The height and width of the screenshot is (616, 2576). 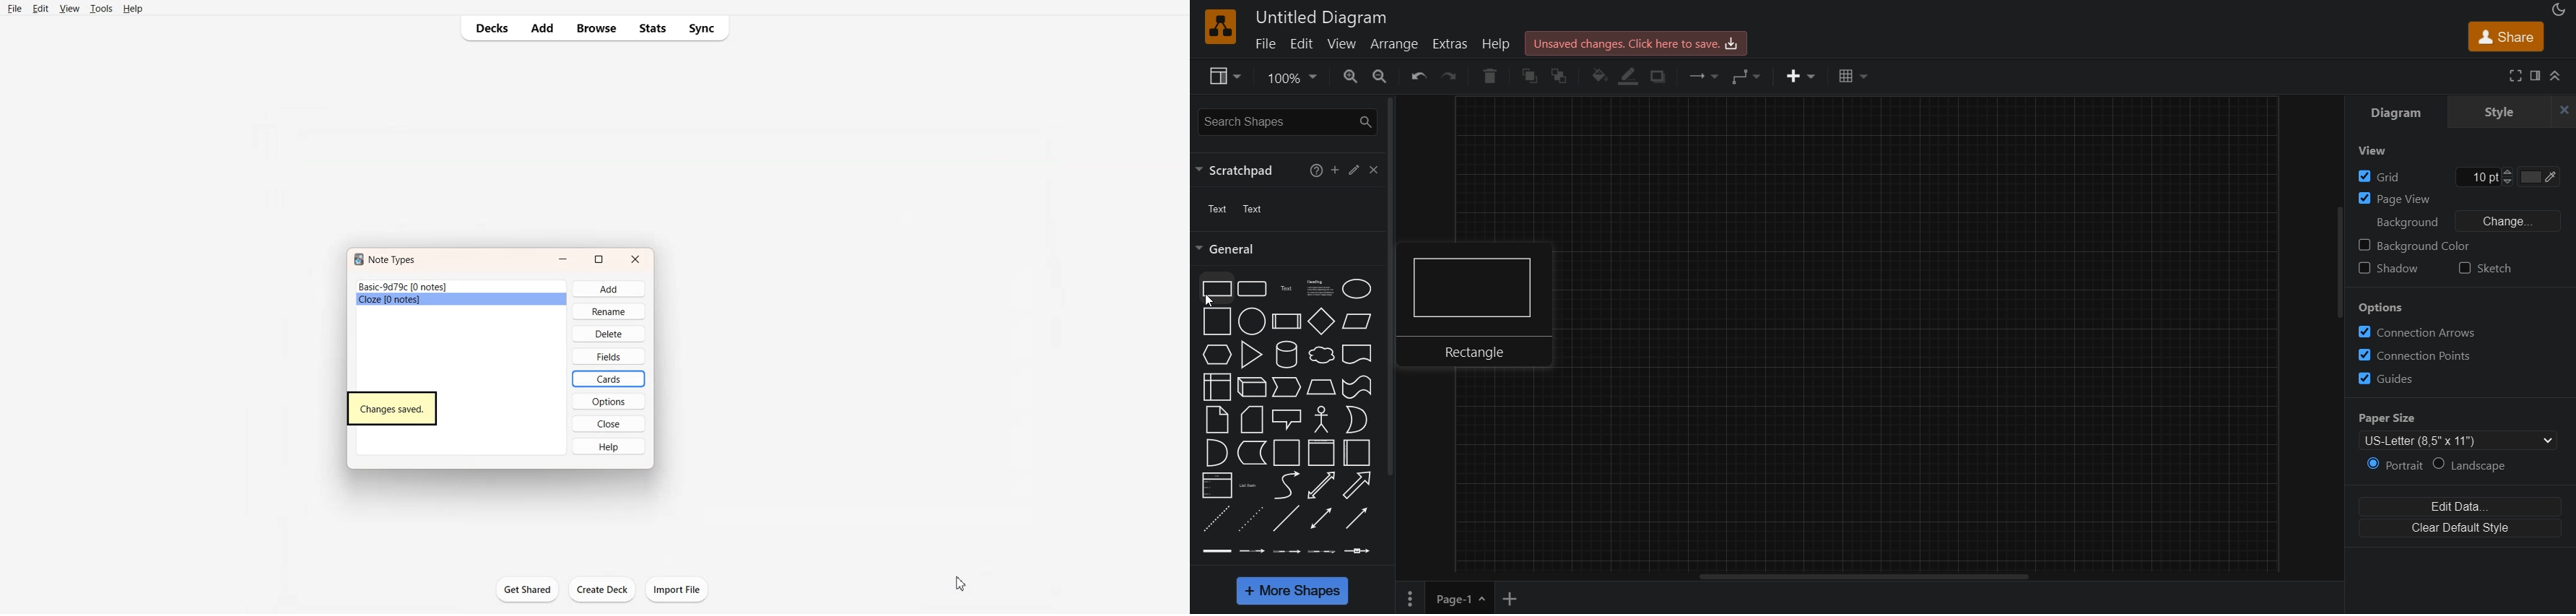 What do you see at coordinates (1216, 288) in the screenshot?
I see `rectangle` at bounding box center [1216, 288].